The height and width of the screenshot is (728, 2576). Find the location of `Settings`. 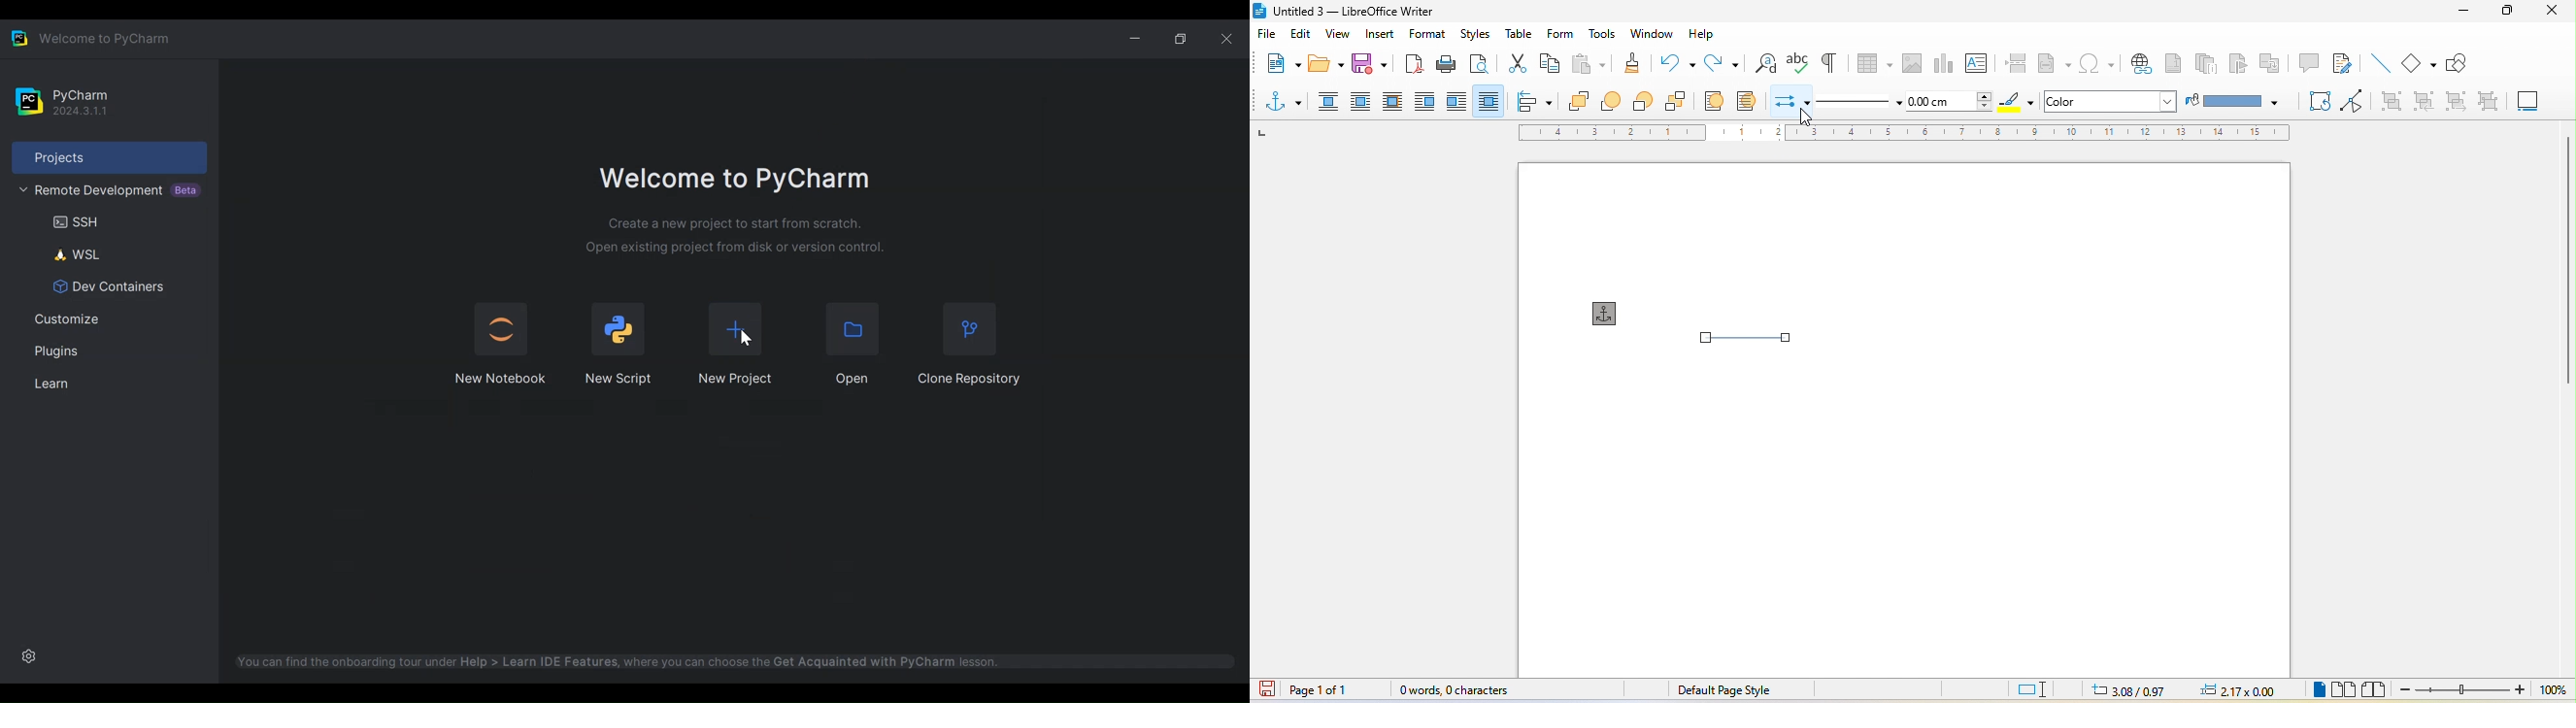

Settings is located at coordinates (27, 655).